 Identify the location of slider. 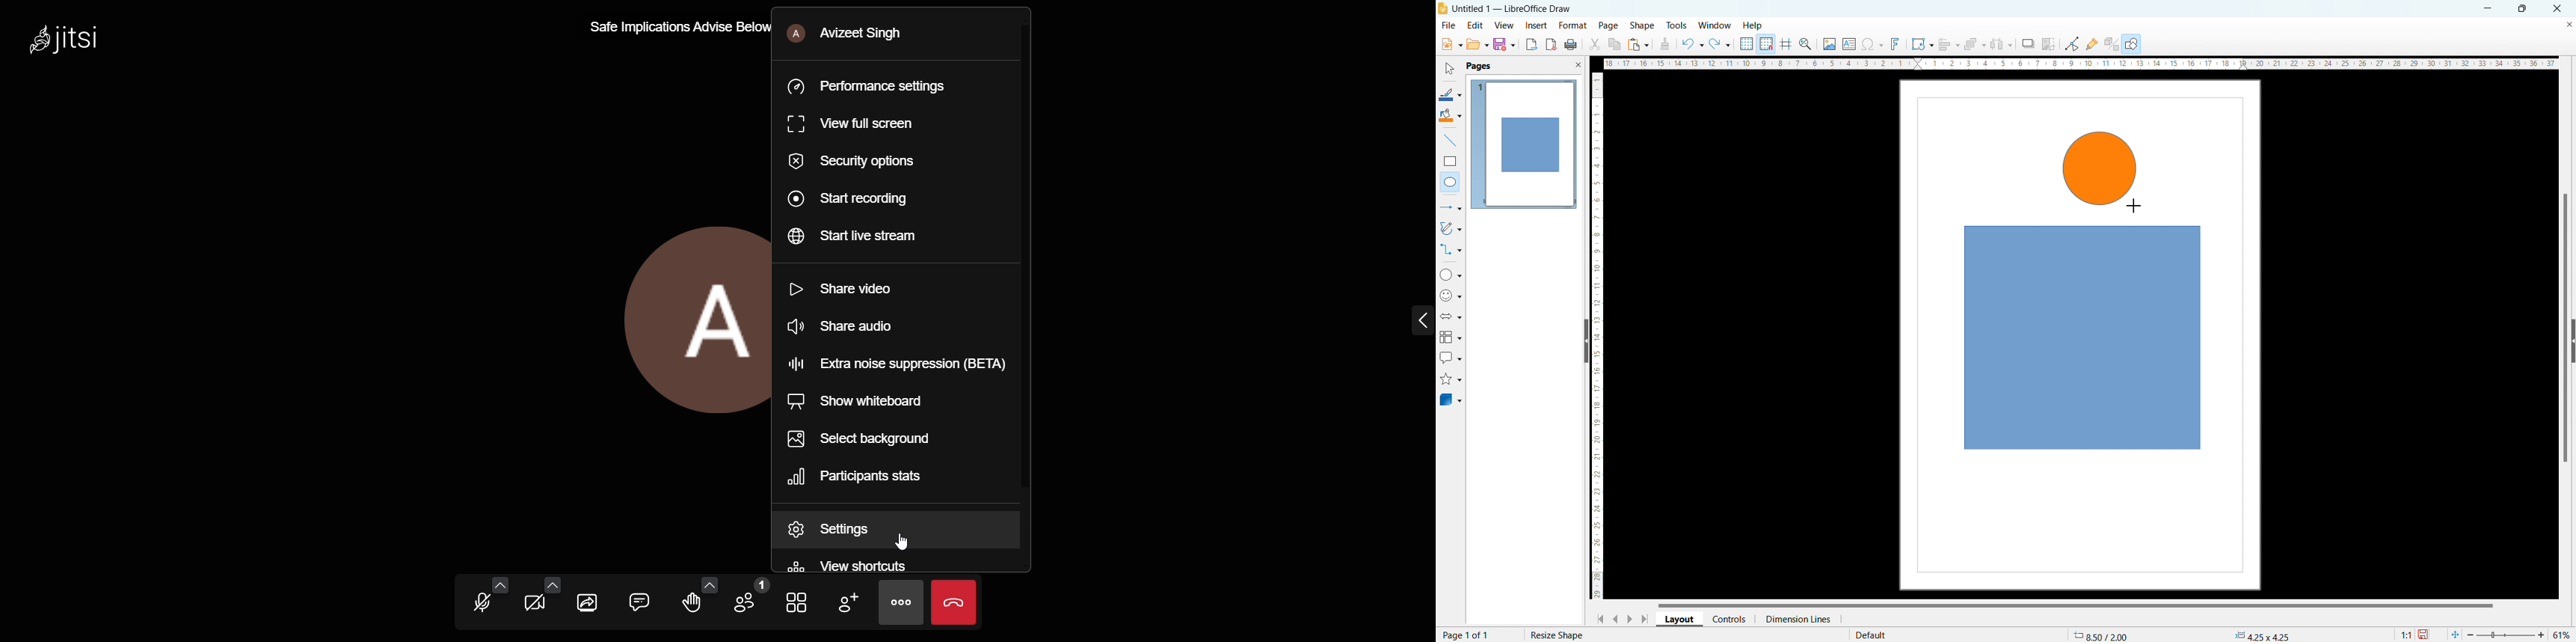
(2505, 635).